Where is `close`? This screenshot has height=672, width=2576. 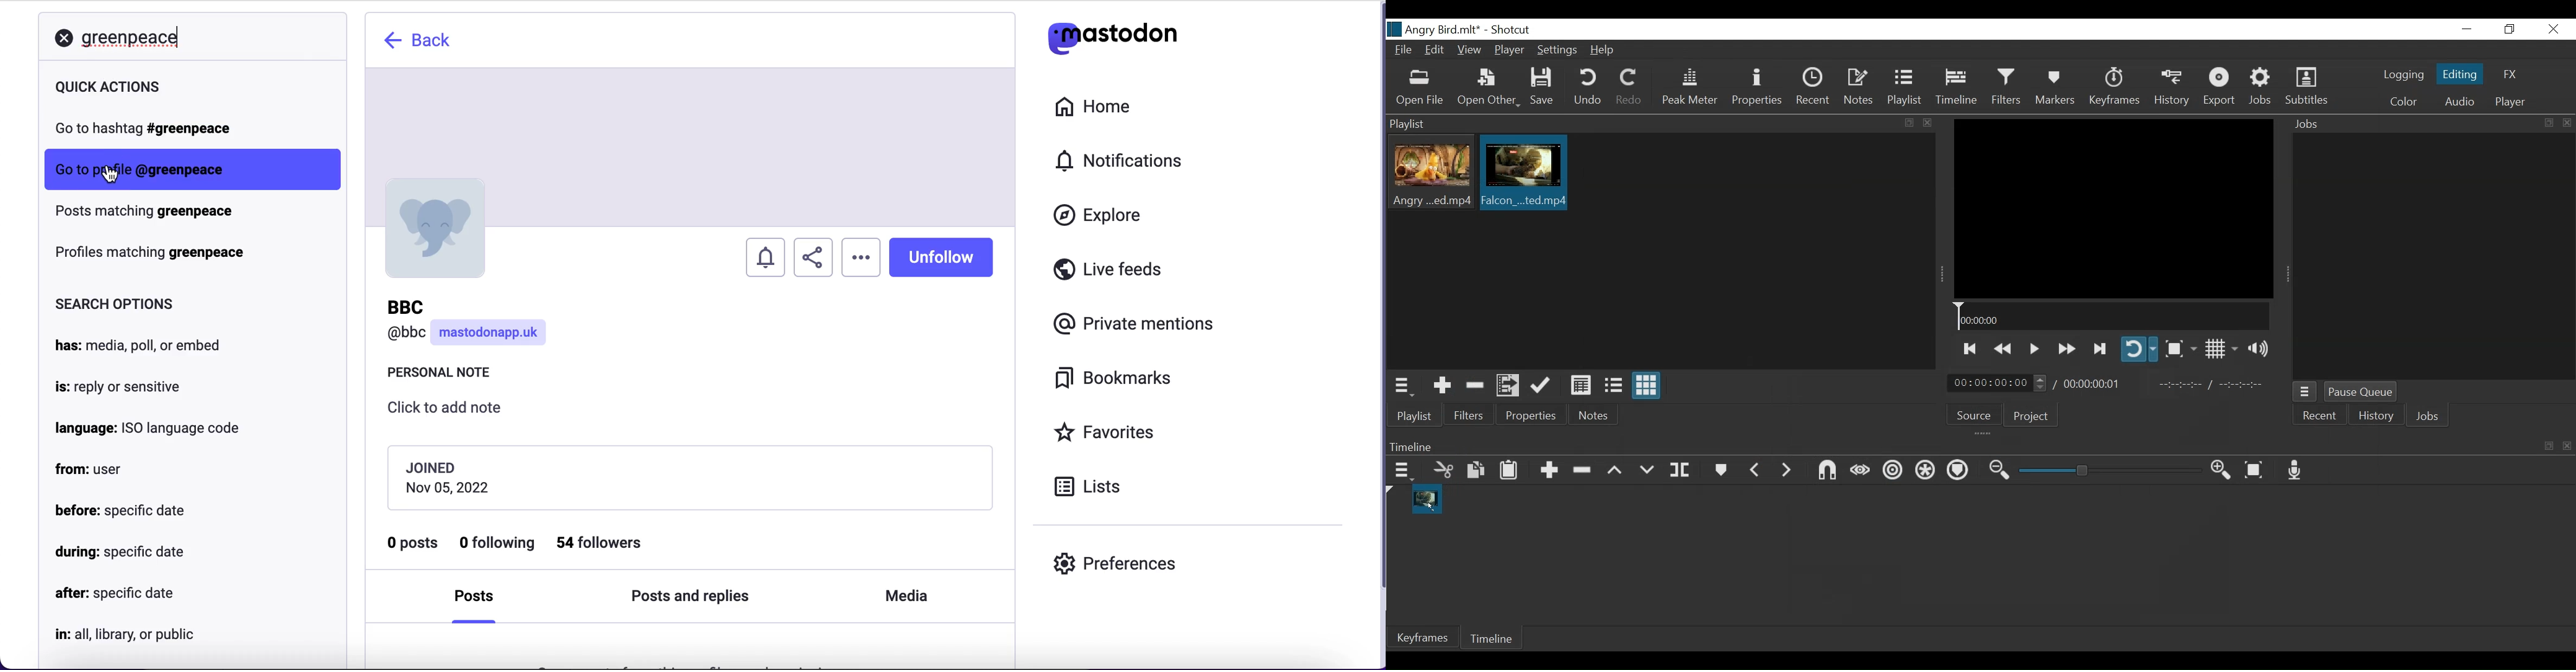
close is located at coordinates (2569, 446).